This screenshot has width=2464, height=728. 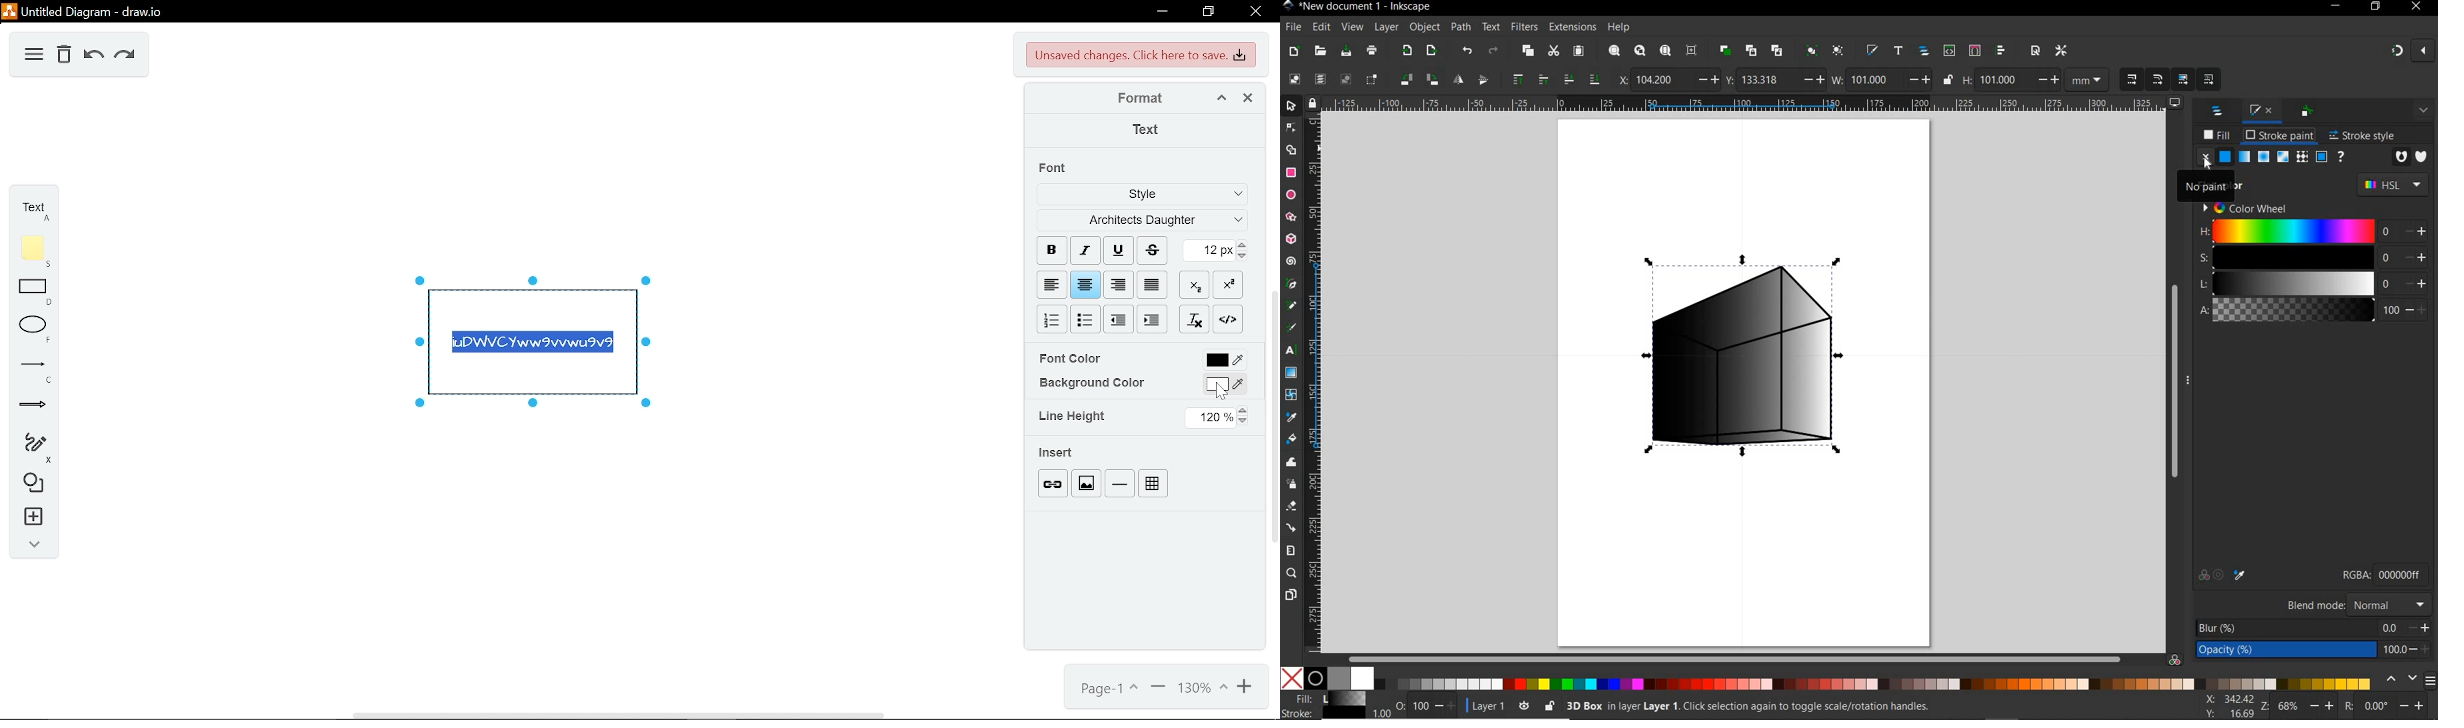 I want to click on restore down, so click(x=1208, y=13).